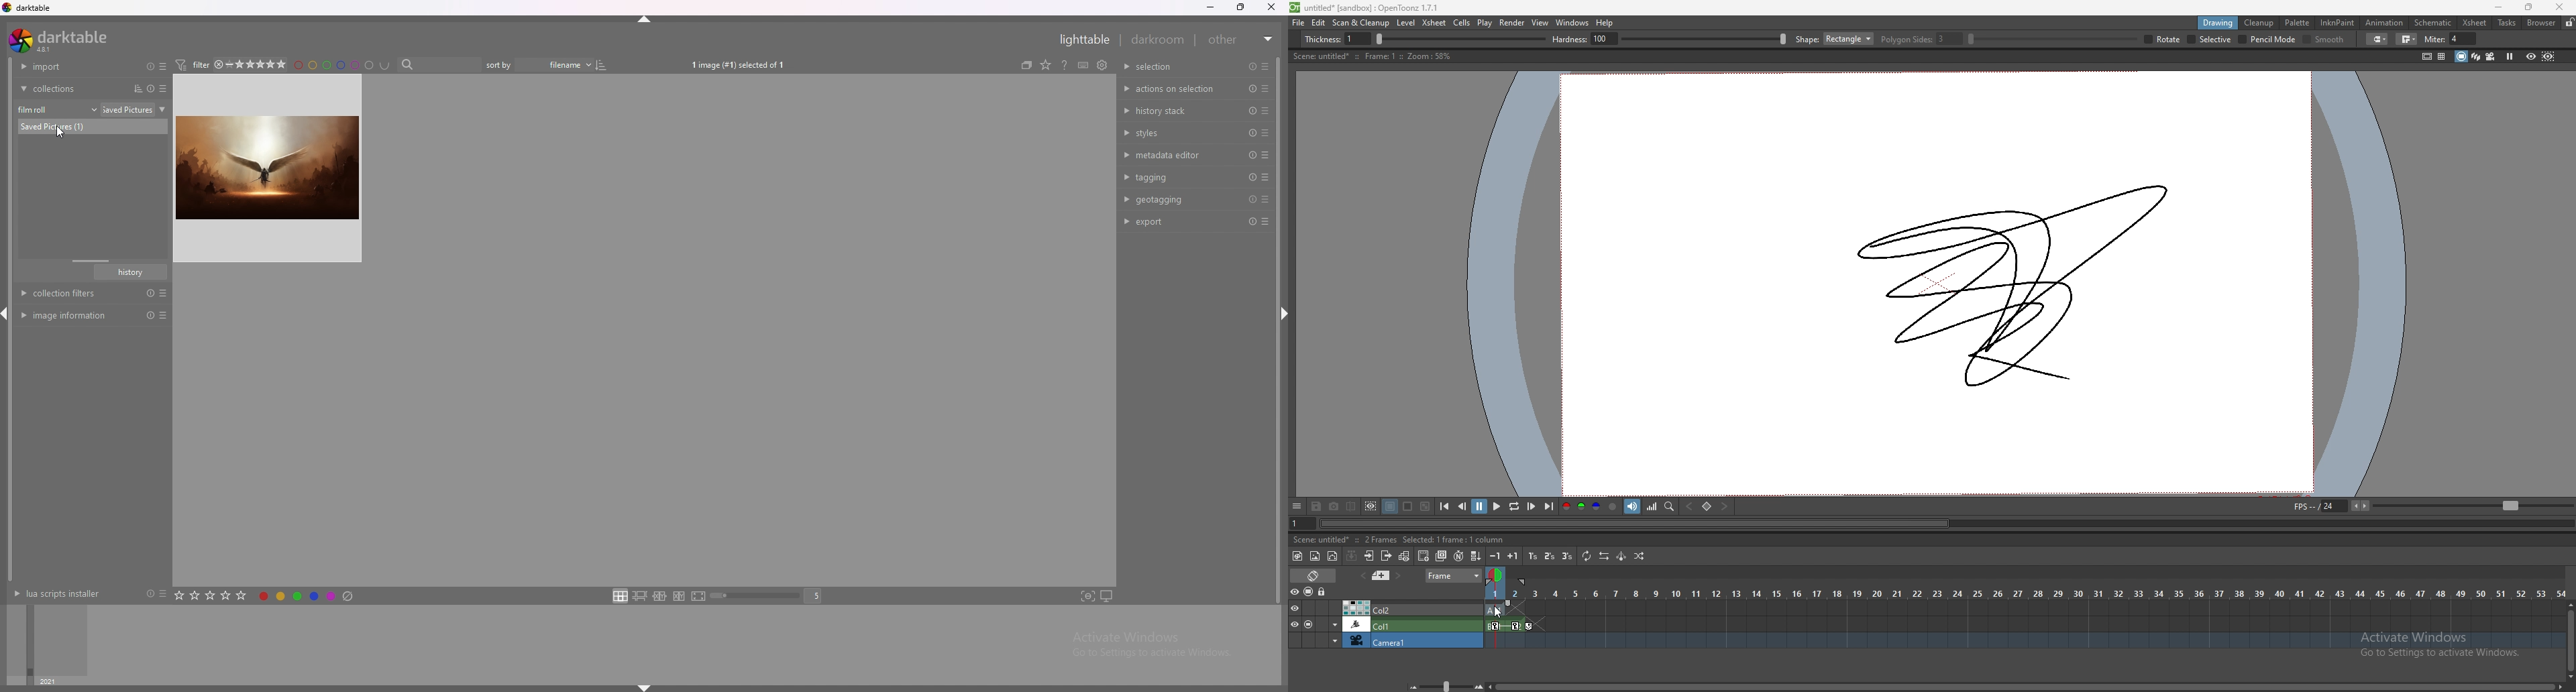 This screenshot has width=2576, height=700. What do you see at coordinates (1585, 556) in the screenshot?
I see `repeat` at bounding box center [1585, 556].